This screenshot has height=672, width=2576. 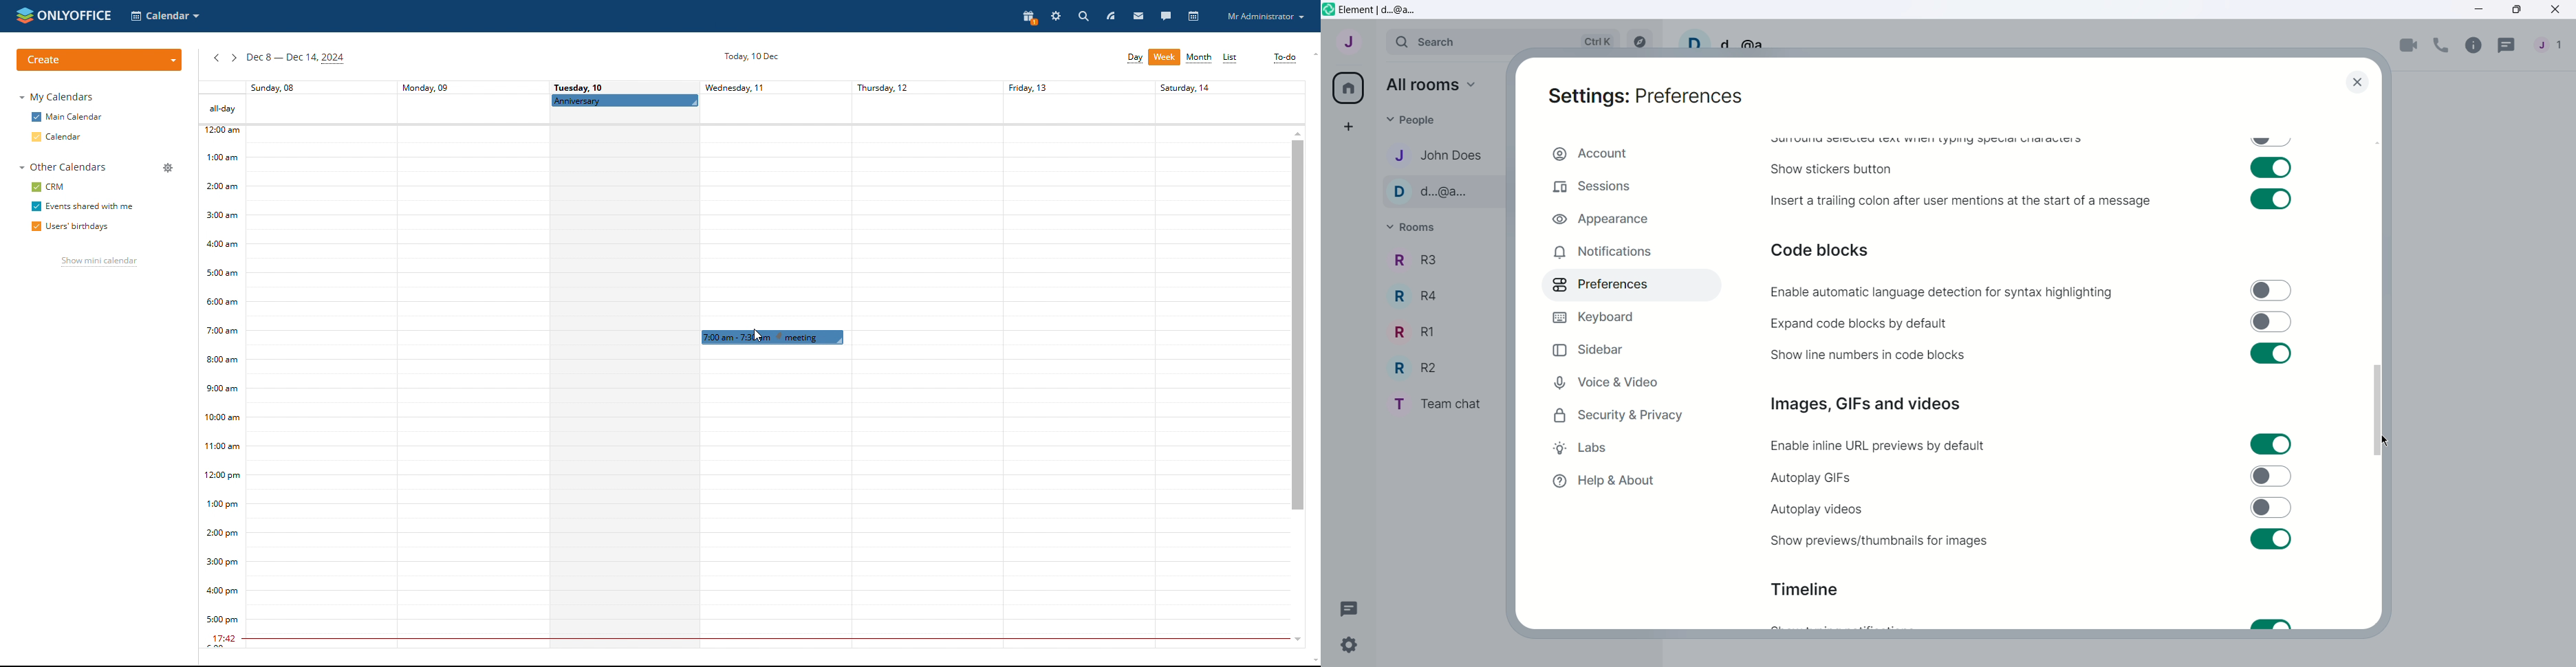 What do you see at coordinates (2271, 290) in the screenshot?
I see `Toggle switch off for enable automatic language detection for syntax highlighting` at bounding box center [2271, 290].